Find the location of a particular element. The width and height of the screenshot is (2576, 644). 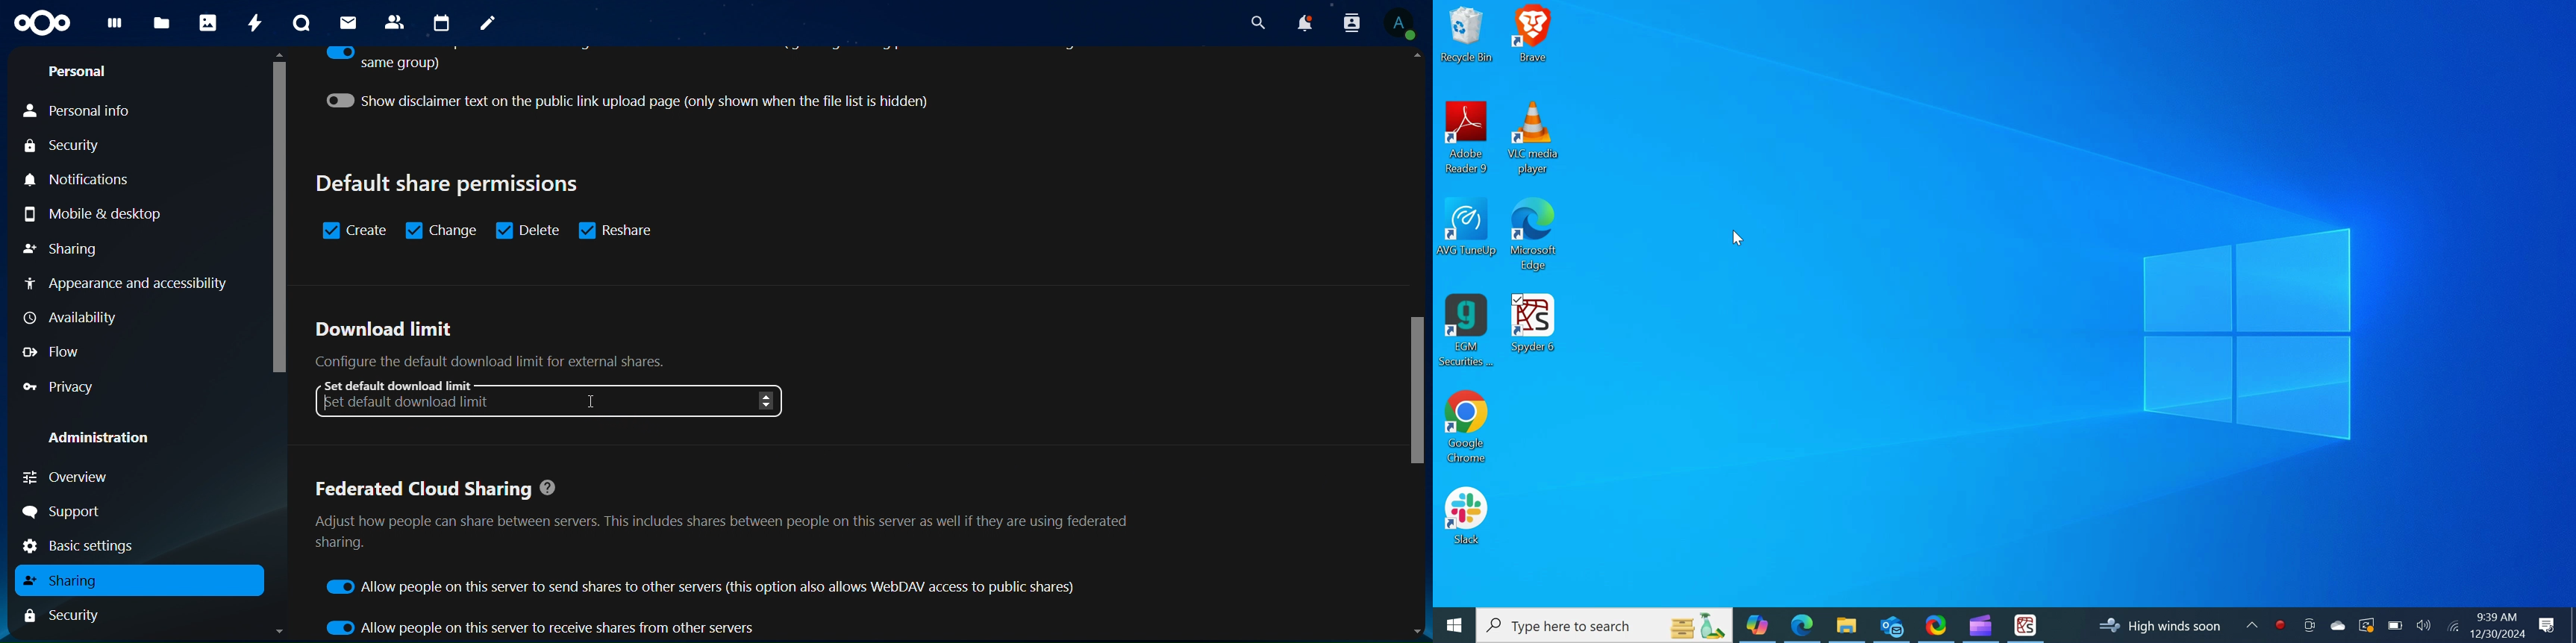

Cursor is located at coordinates (1741, 241).